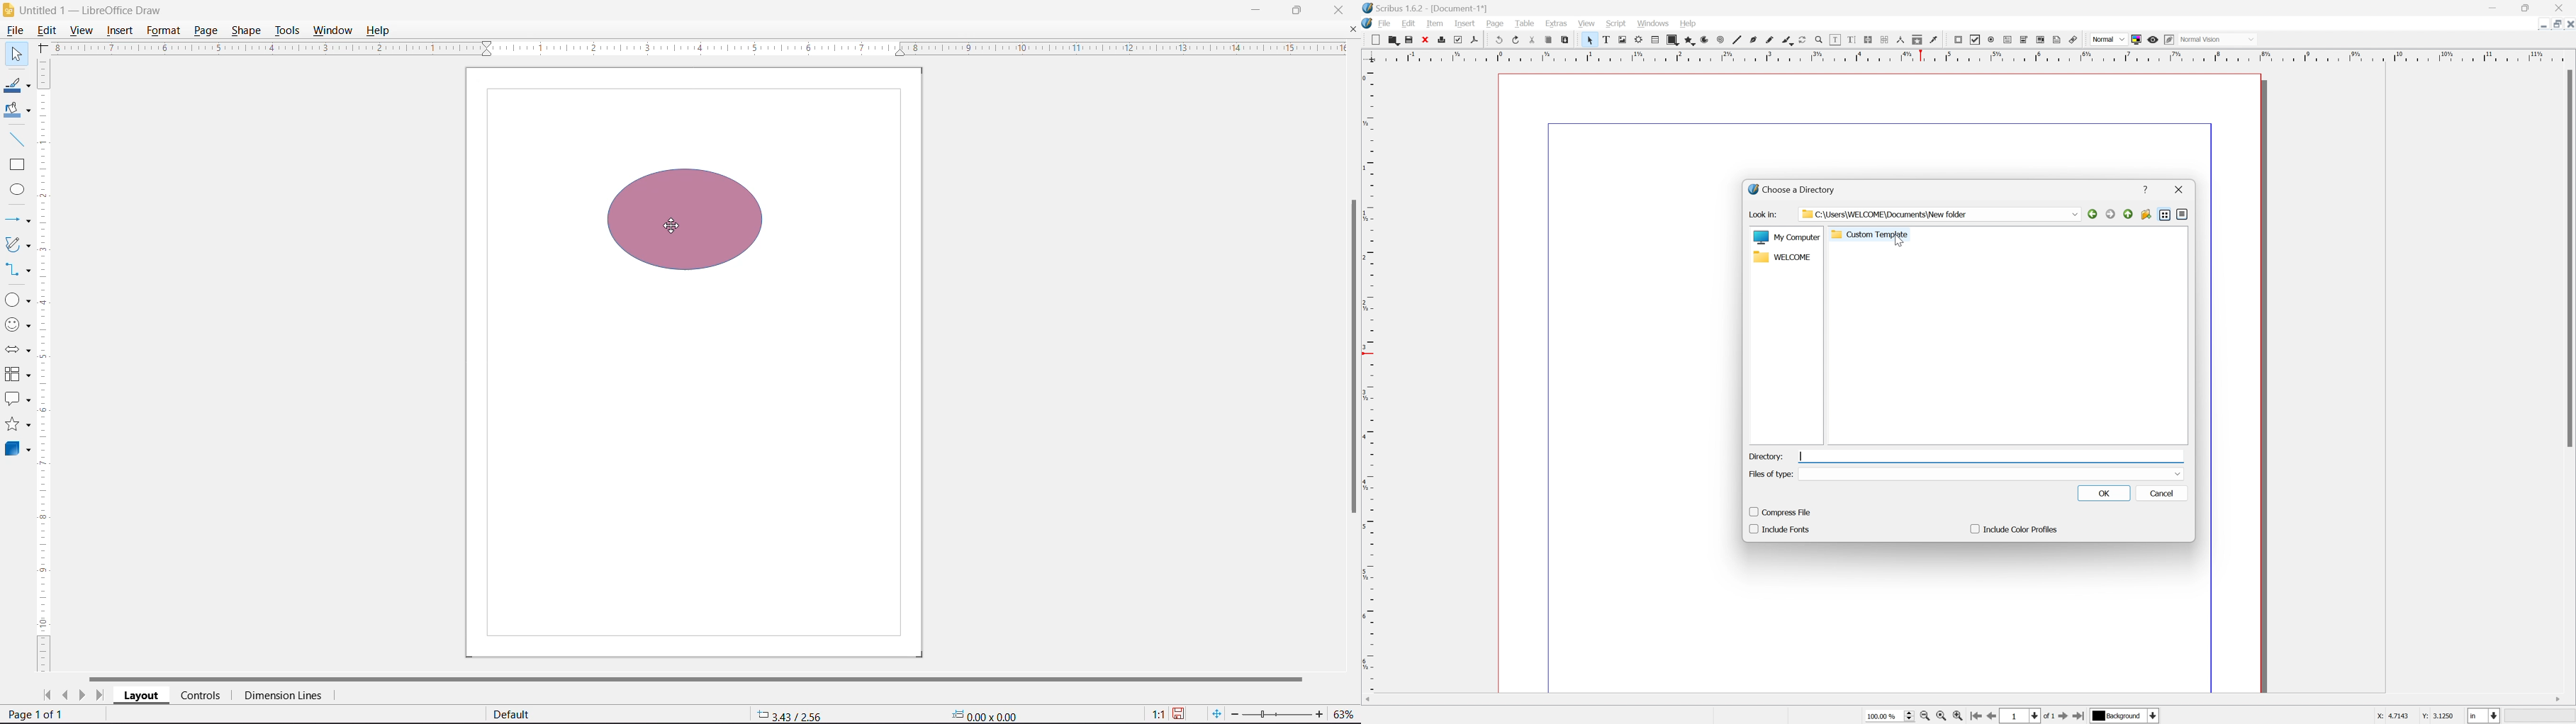 This screenshot has height=728, width=2576. Describe the element at coordinates (1970, 56) in the screenshot. I see `Scale` at that location.